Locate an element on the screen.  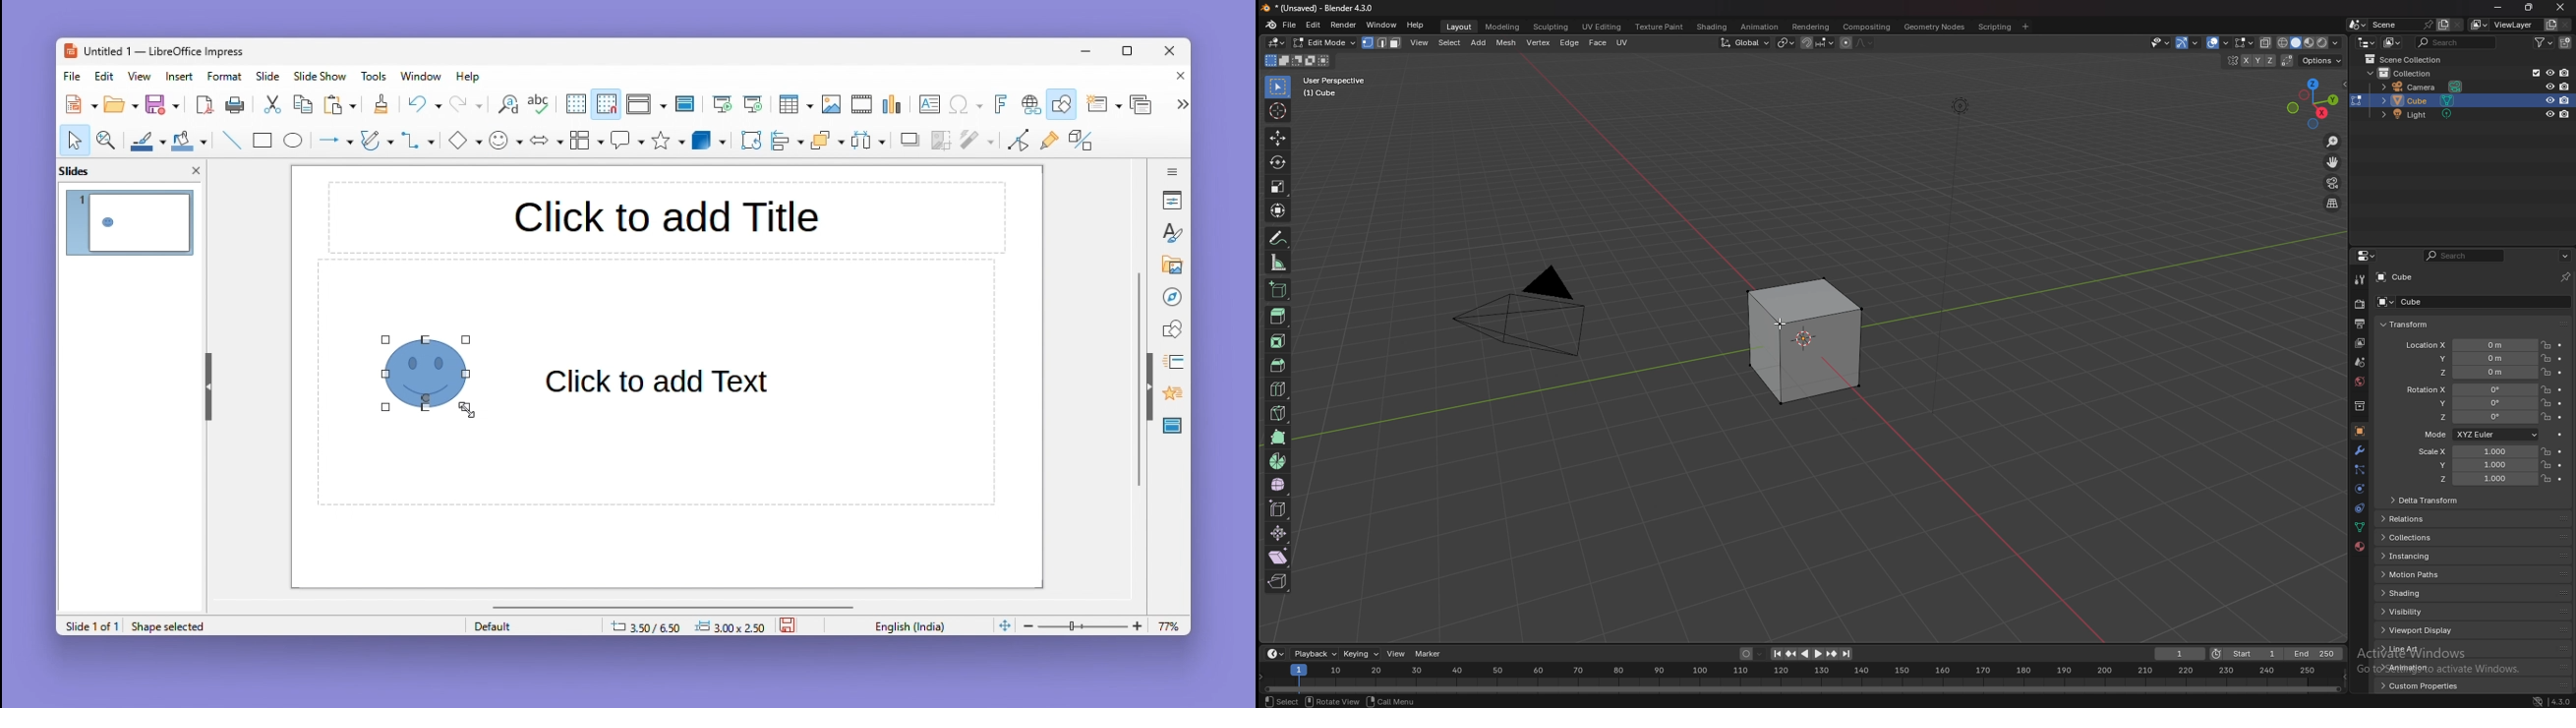
new scene is located at coordinates (2444, 24).